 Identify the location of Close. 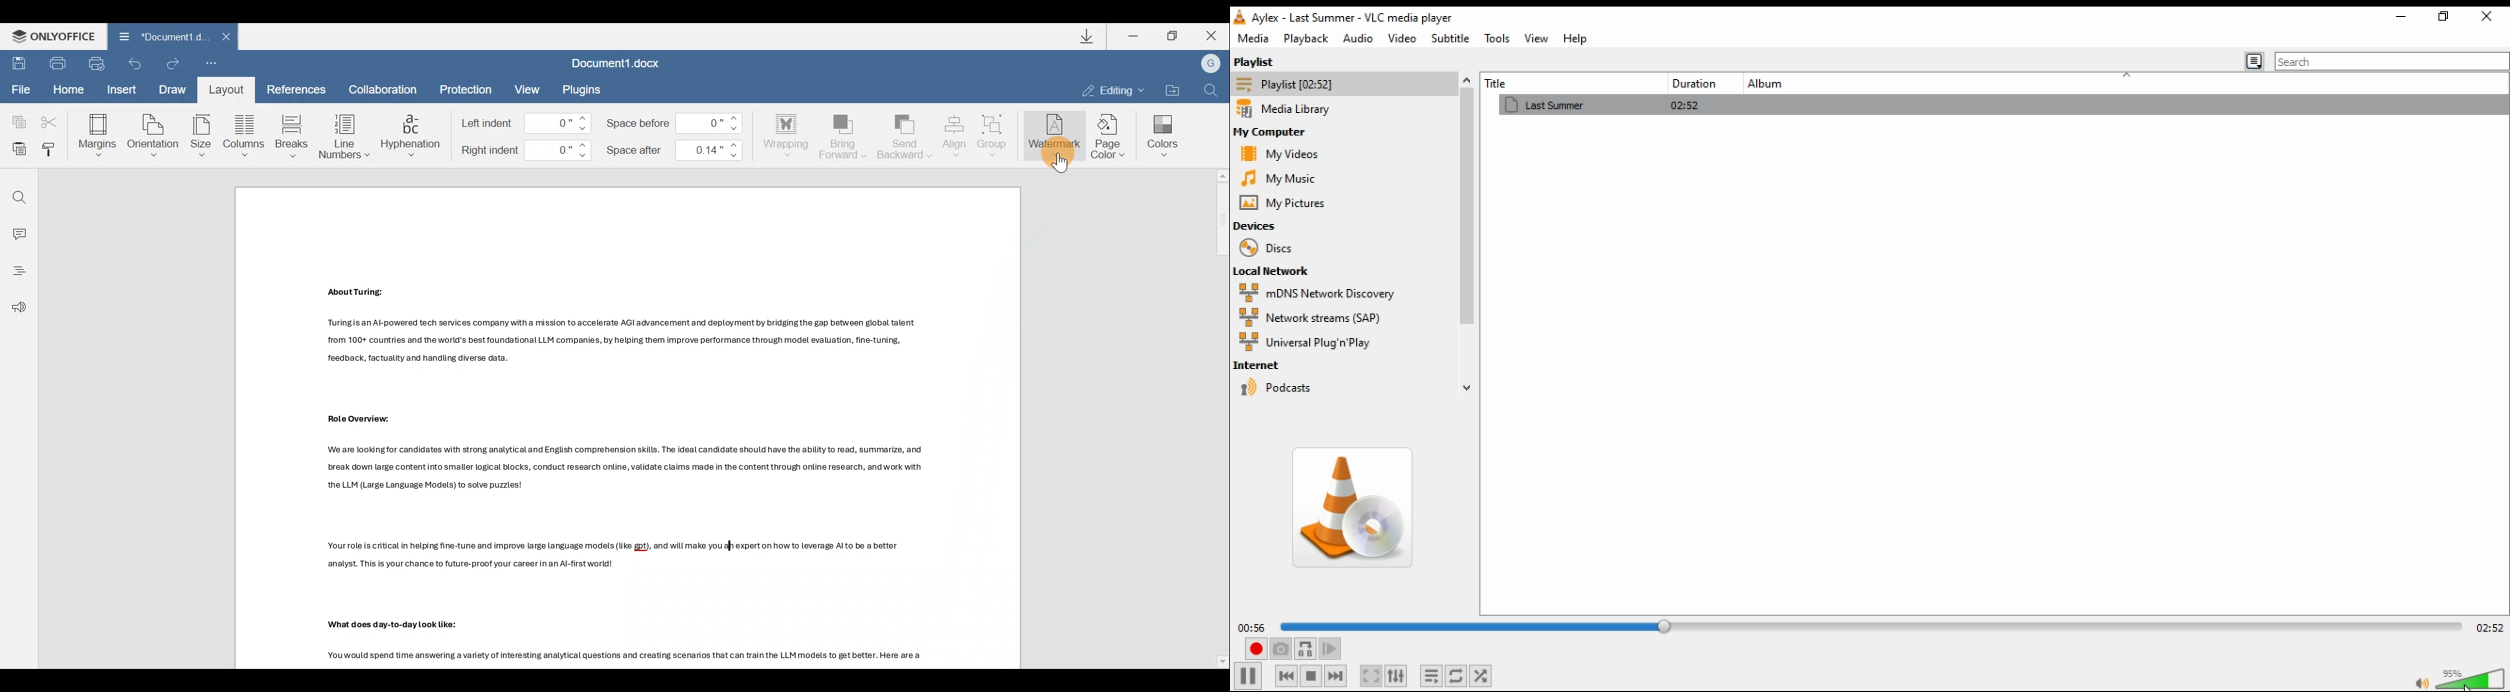
(1210, 36).